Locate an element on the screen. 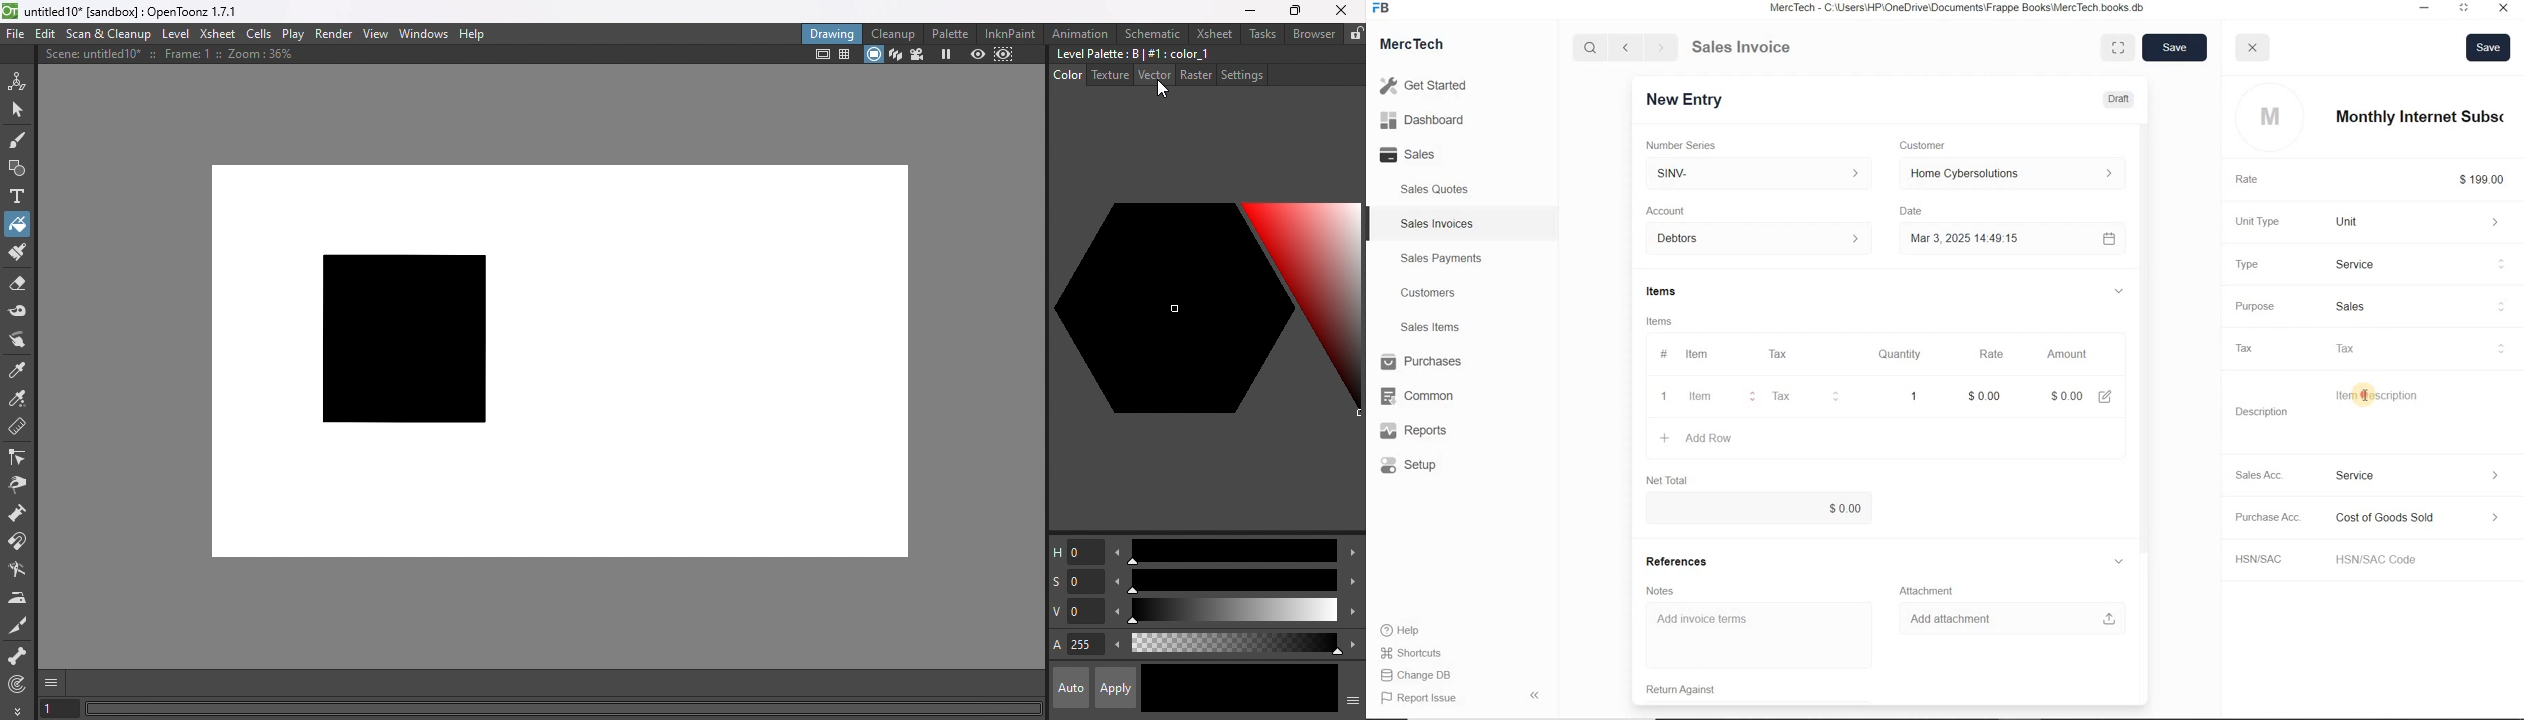 This screenshot has height=728, width=2548. Income is located at coordinates (2414, 474).